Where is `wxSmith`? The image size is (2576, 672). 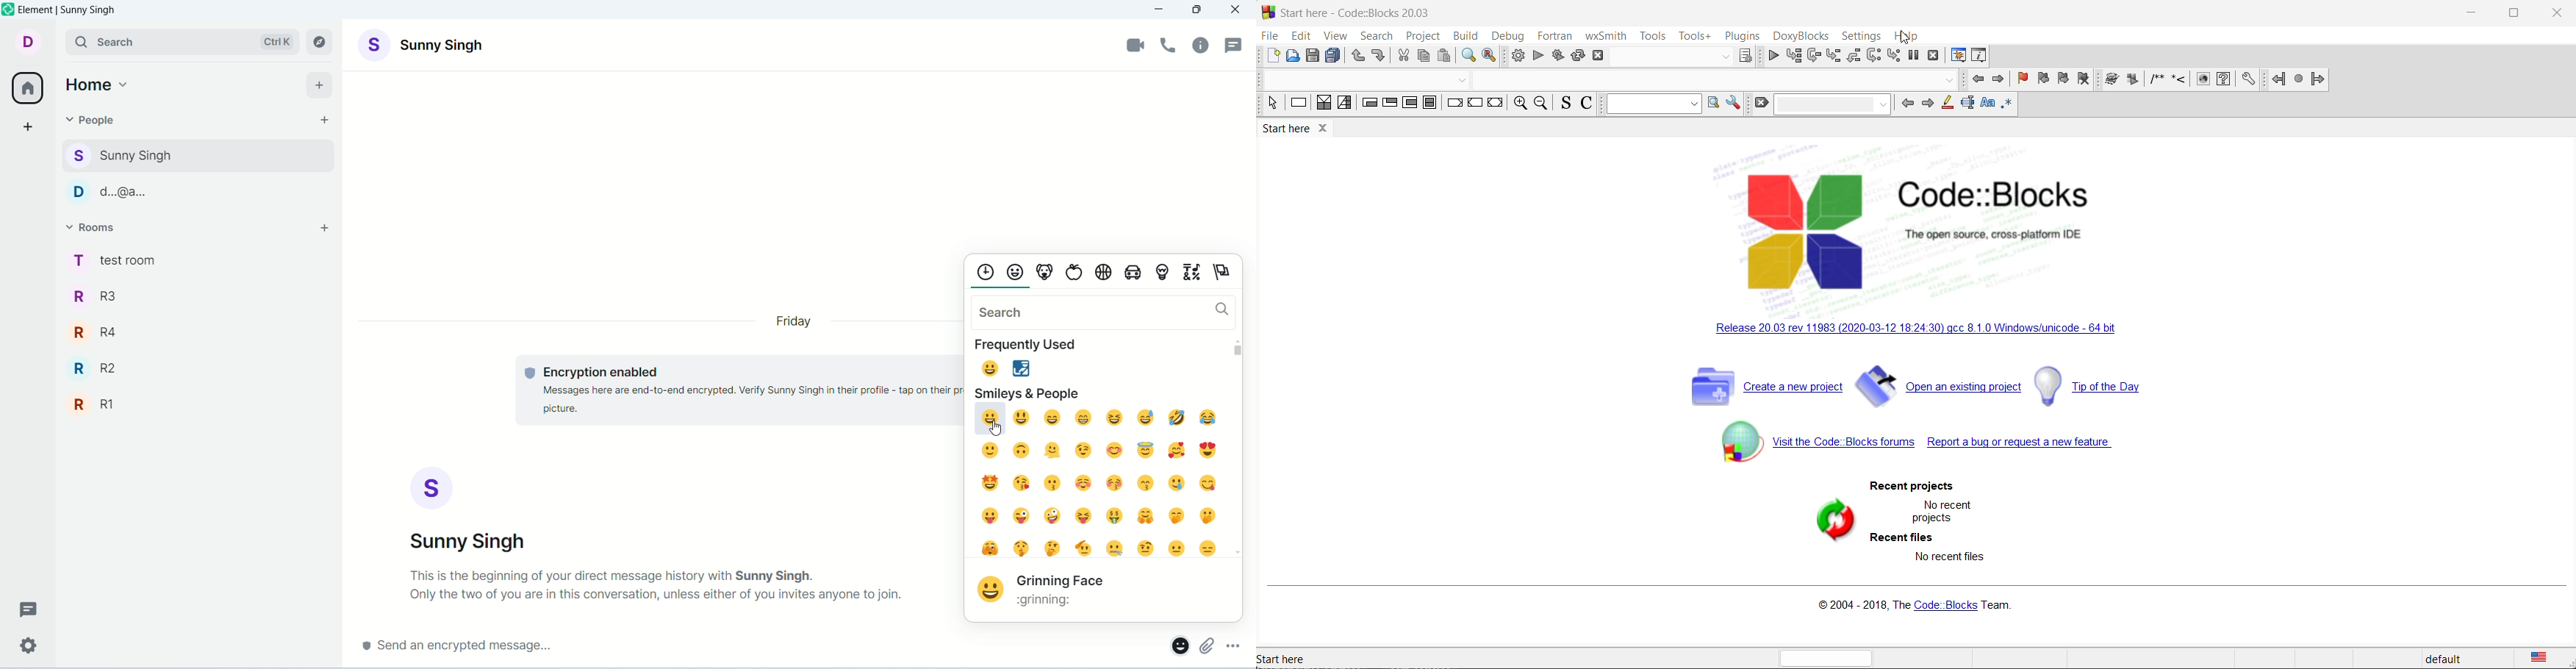 wxSmith is located at coordinates (1602, 36).